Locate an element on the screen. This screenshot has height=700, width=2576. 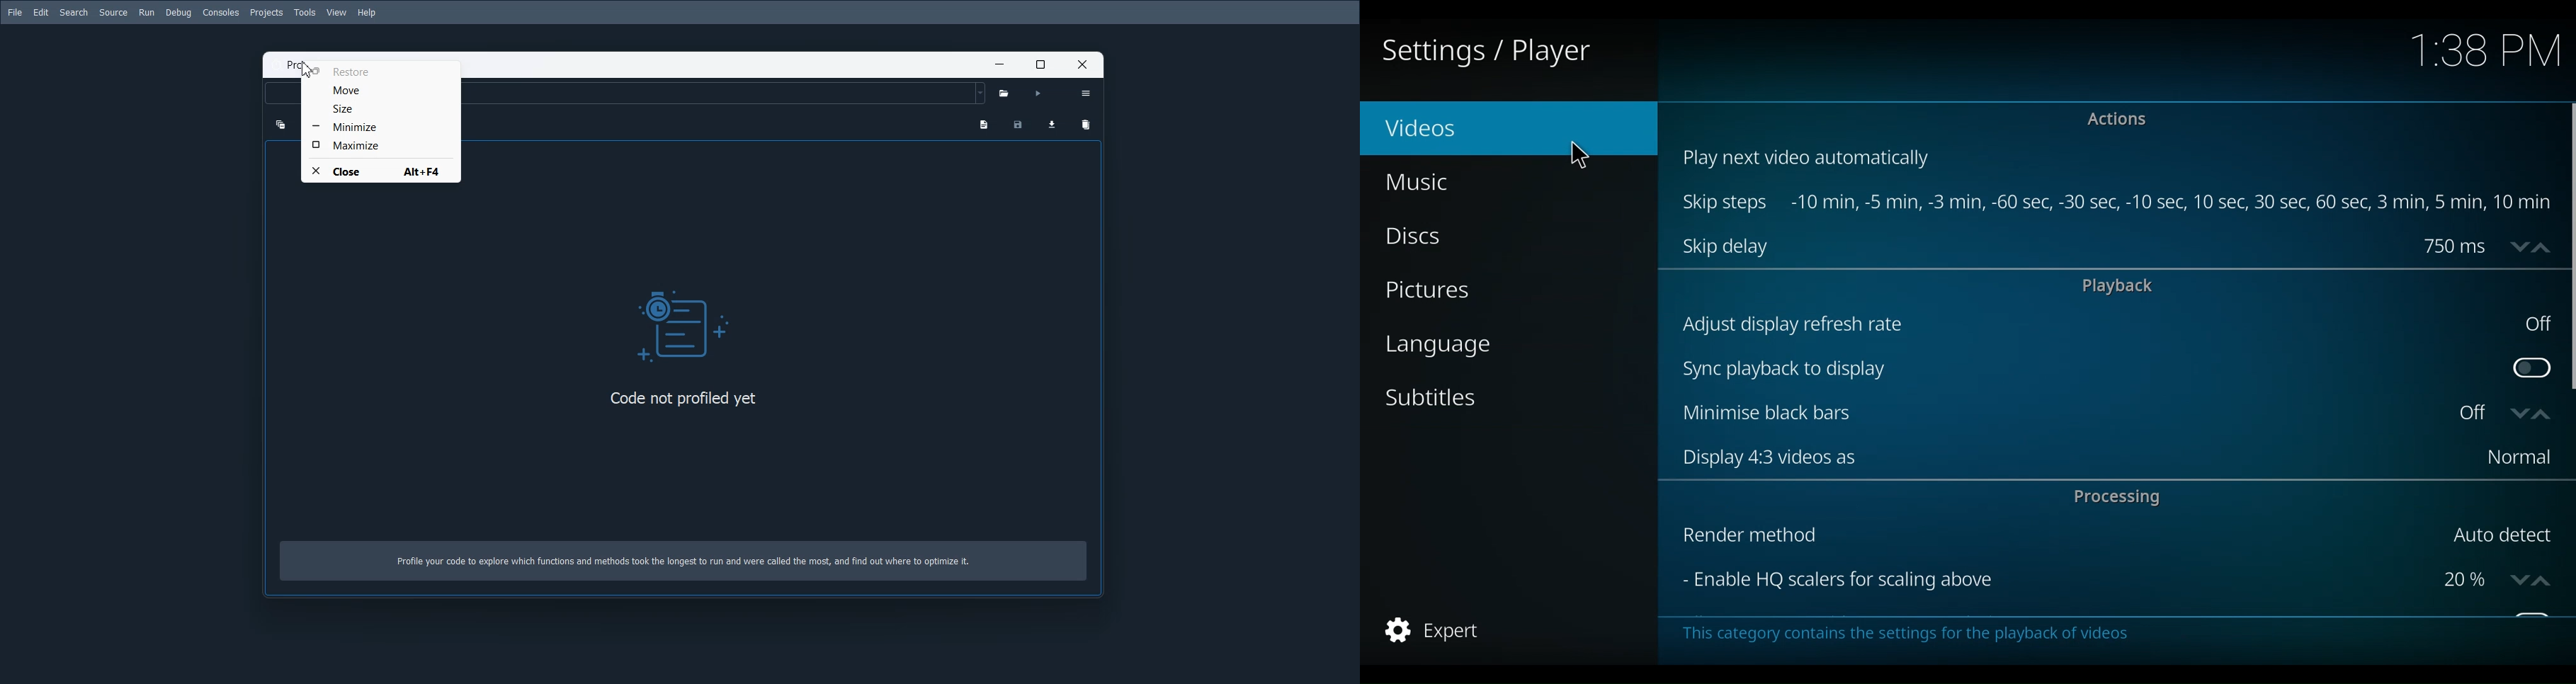
Projects is located at coordinates (266, 13).